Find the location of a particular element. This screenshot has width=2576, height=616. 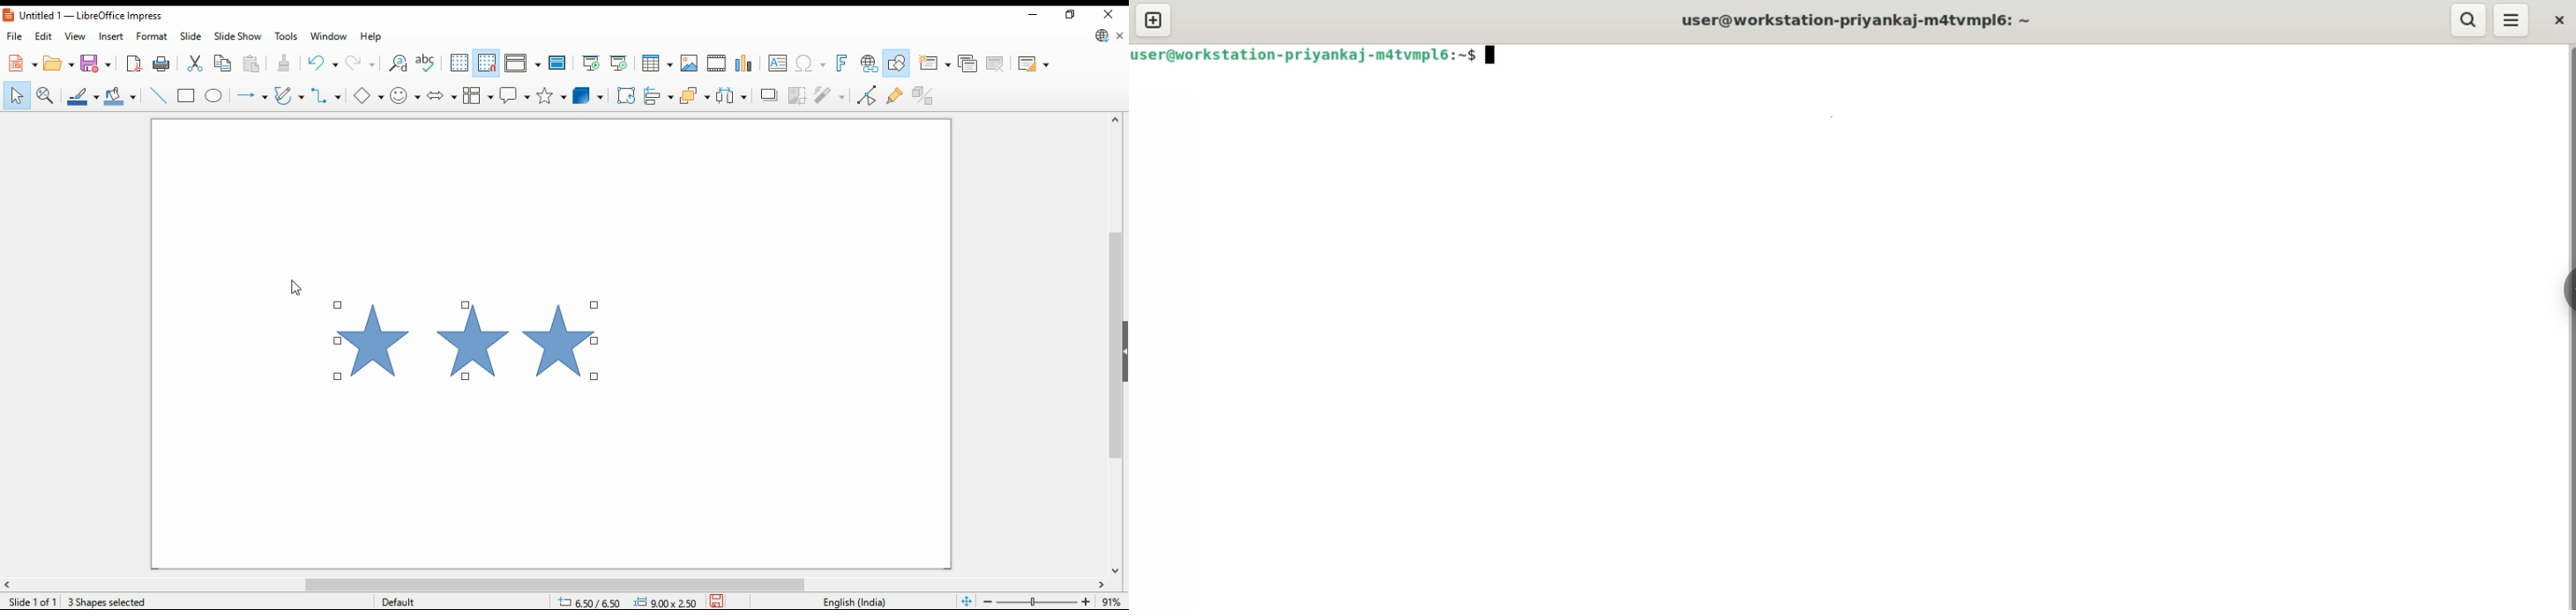

zoom factor is located at coordinates (1112, 601).